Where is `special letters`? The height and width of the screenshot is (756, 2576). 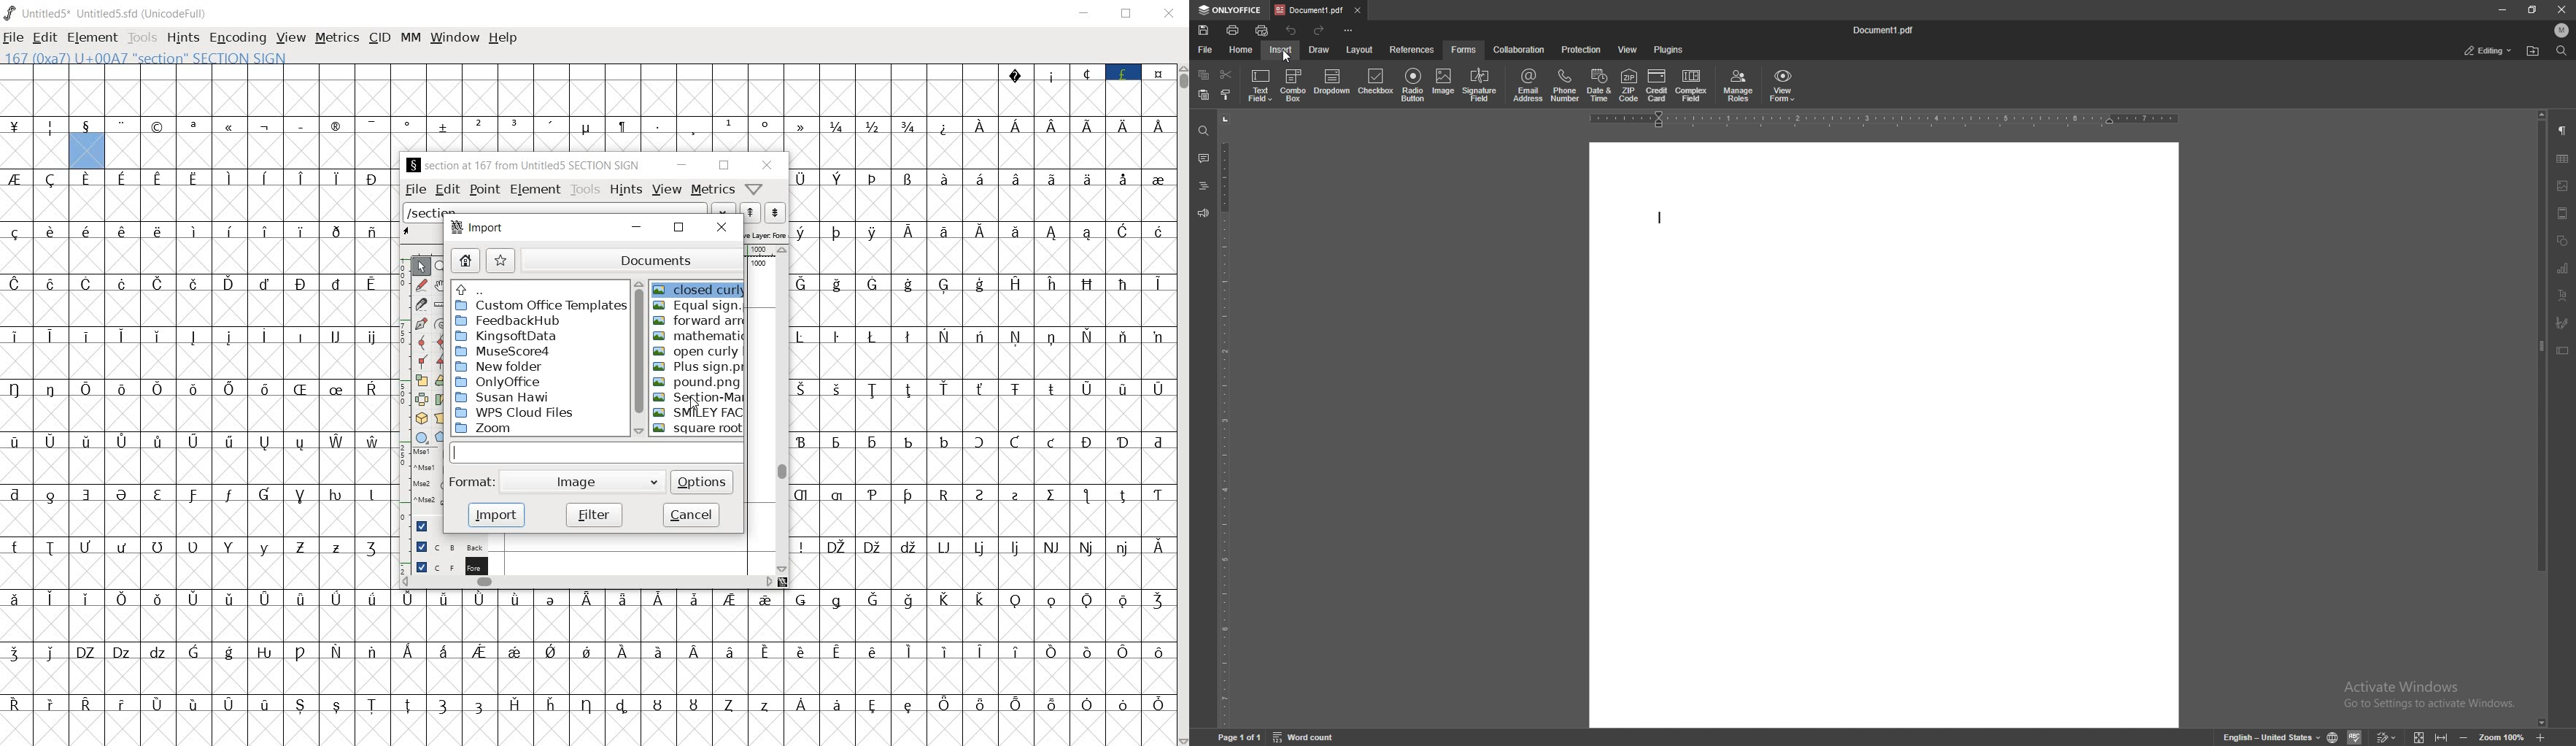 special letters is located at coordinates (201, 177).